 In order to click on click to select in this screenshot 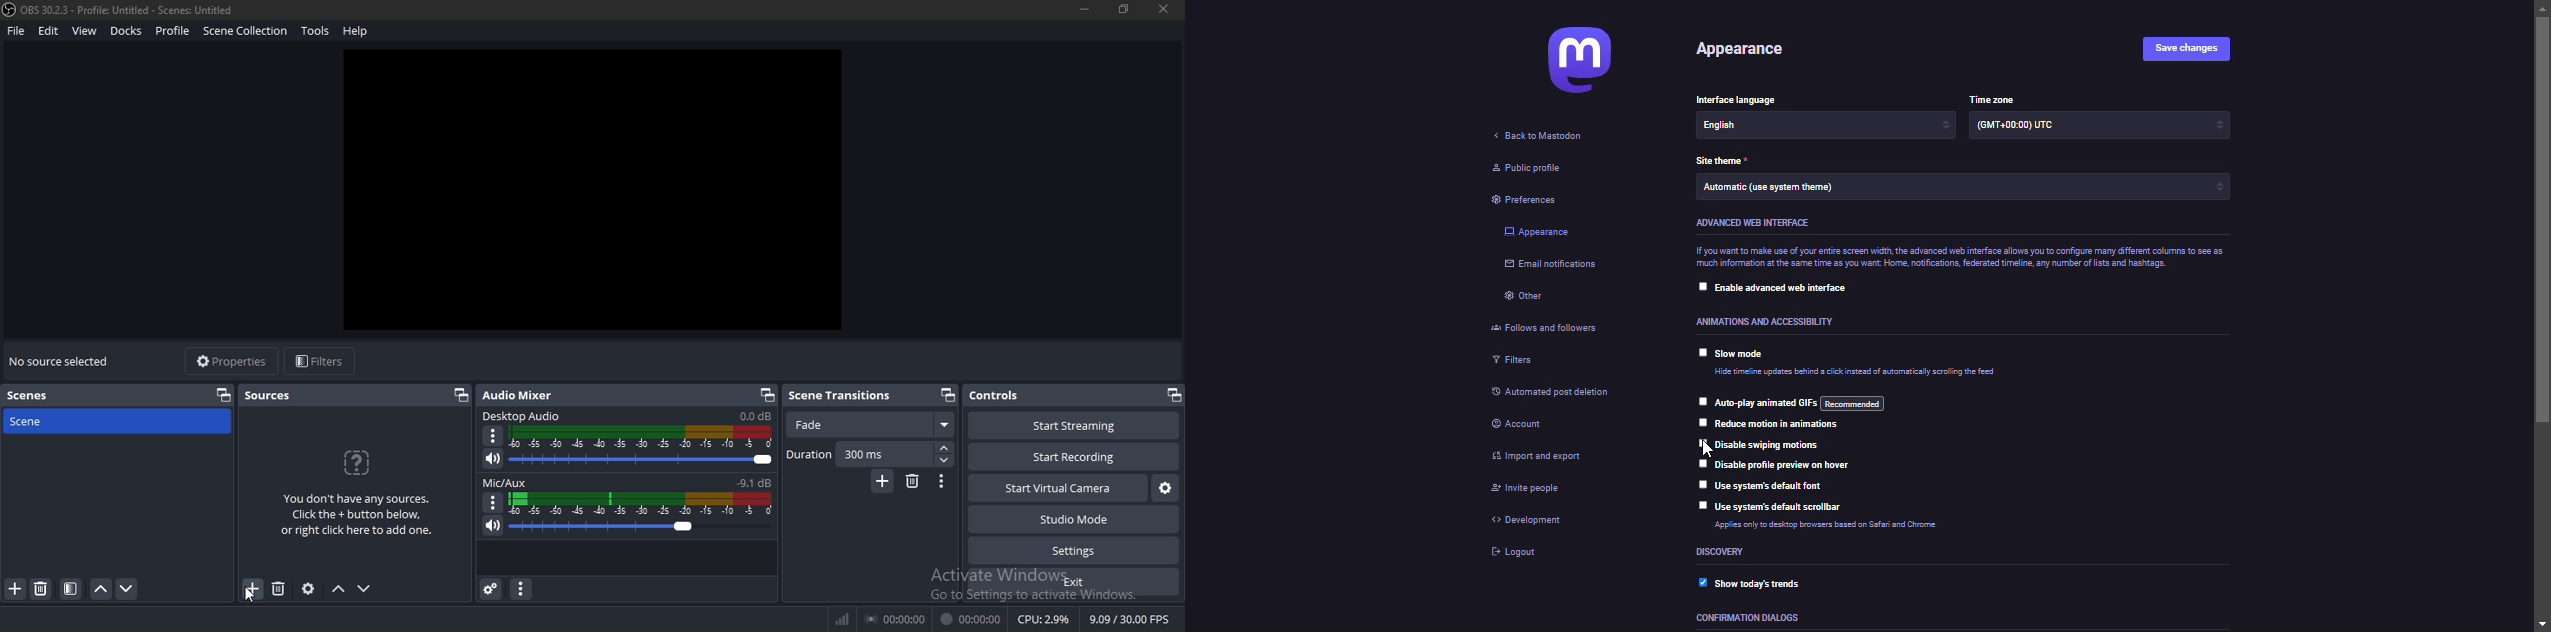, I will do `click(1702, 286)`.